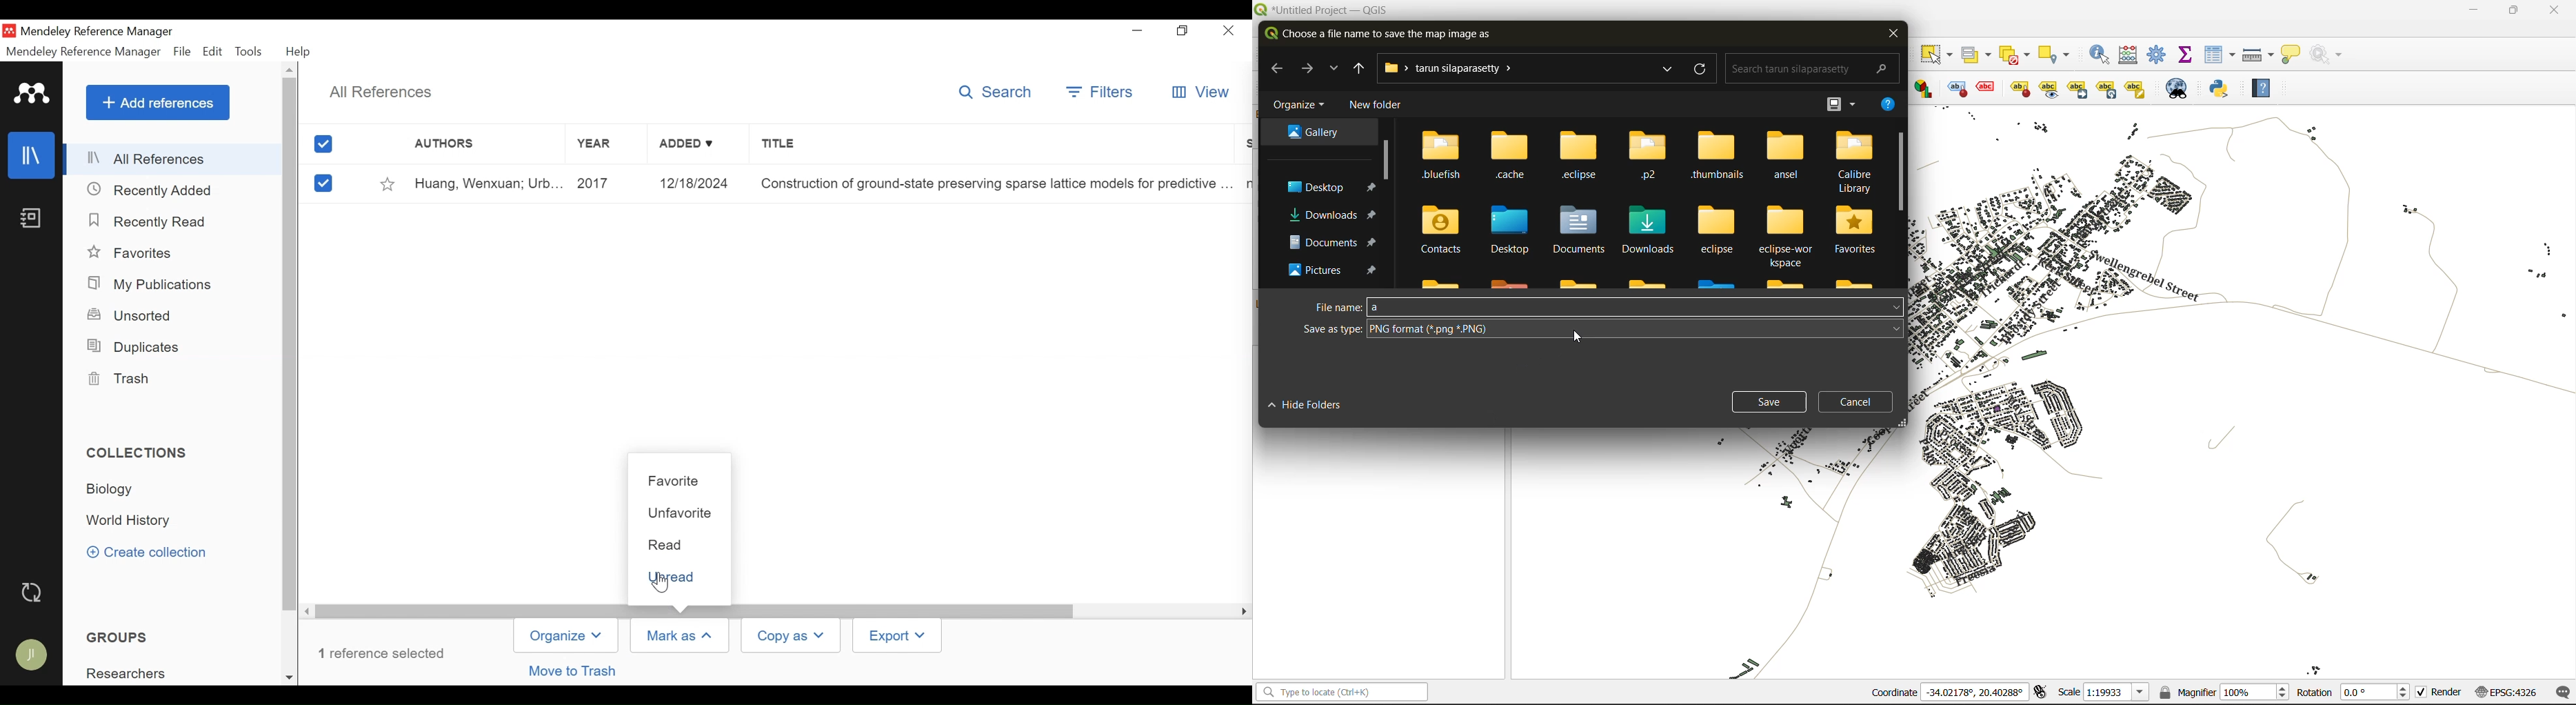 Image resolution: width=2576 pixels, height=728 pixels. What do you see at coordinates (1954, 88) in the screenshot?
I see ` toggle display` at bounding box center [1954, 88].